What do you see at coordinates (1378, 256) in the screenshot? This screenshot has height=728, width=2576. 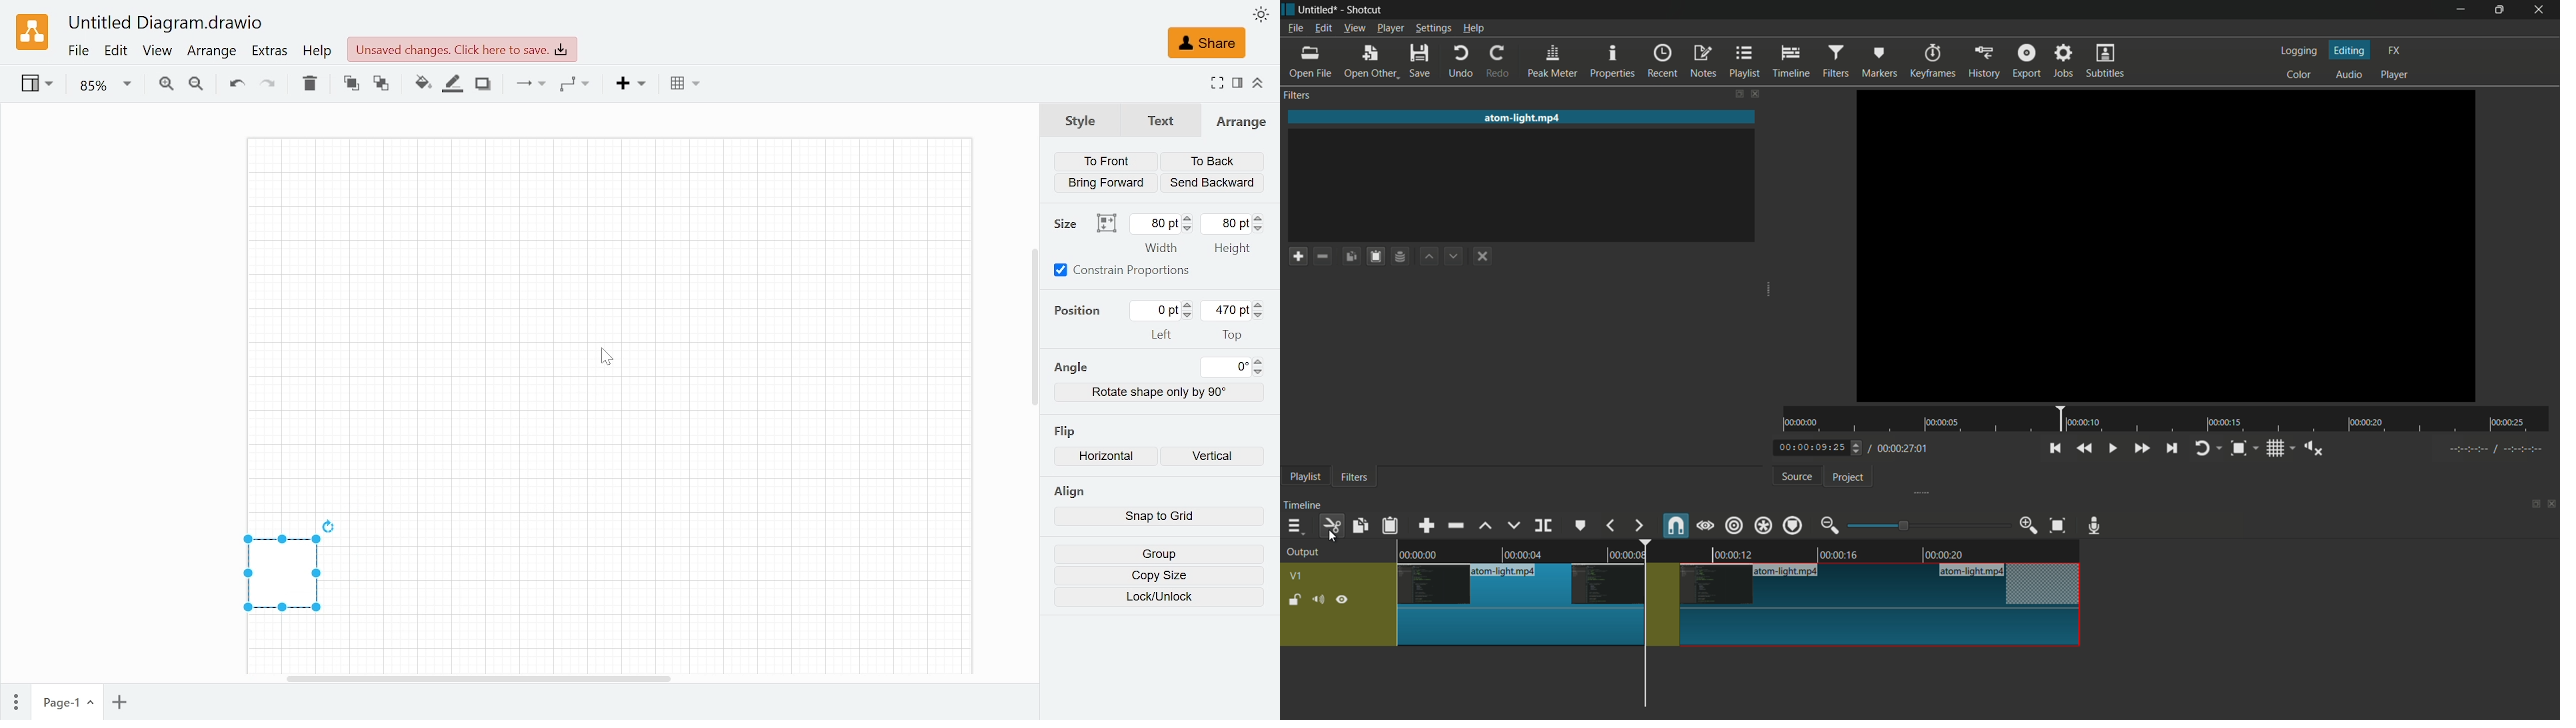 I see `paste filters` at bounding box center [1378, 256].